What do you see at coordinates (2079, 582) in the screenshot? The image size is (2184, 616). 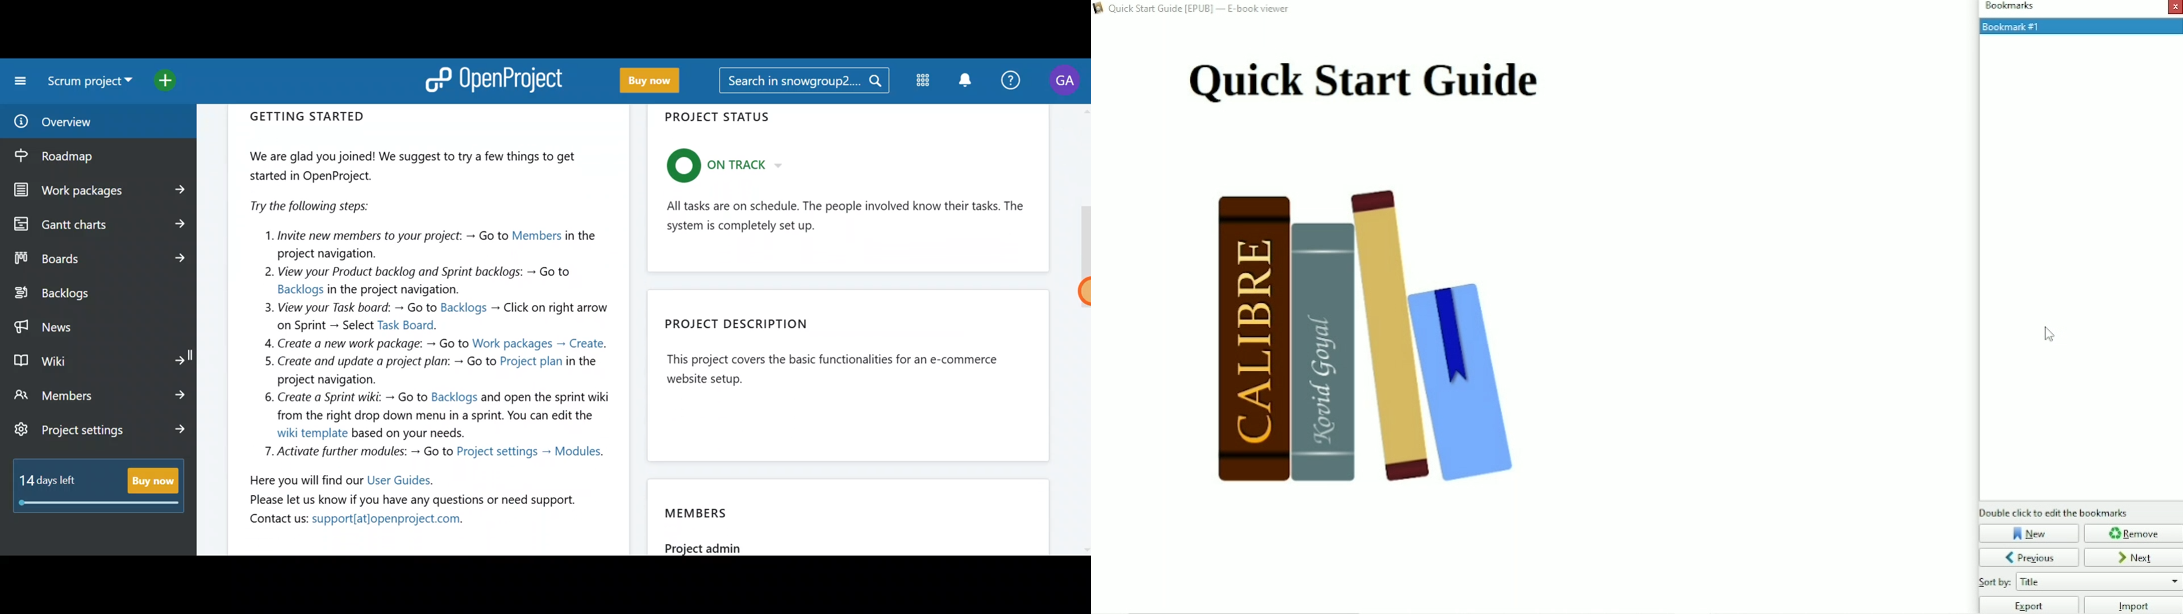 I see `Sort by` at bounding box center [2079, 582].